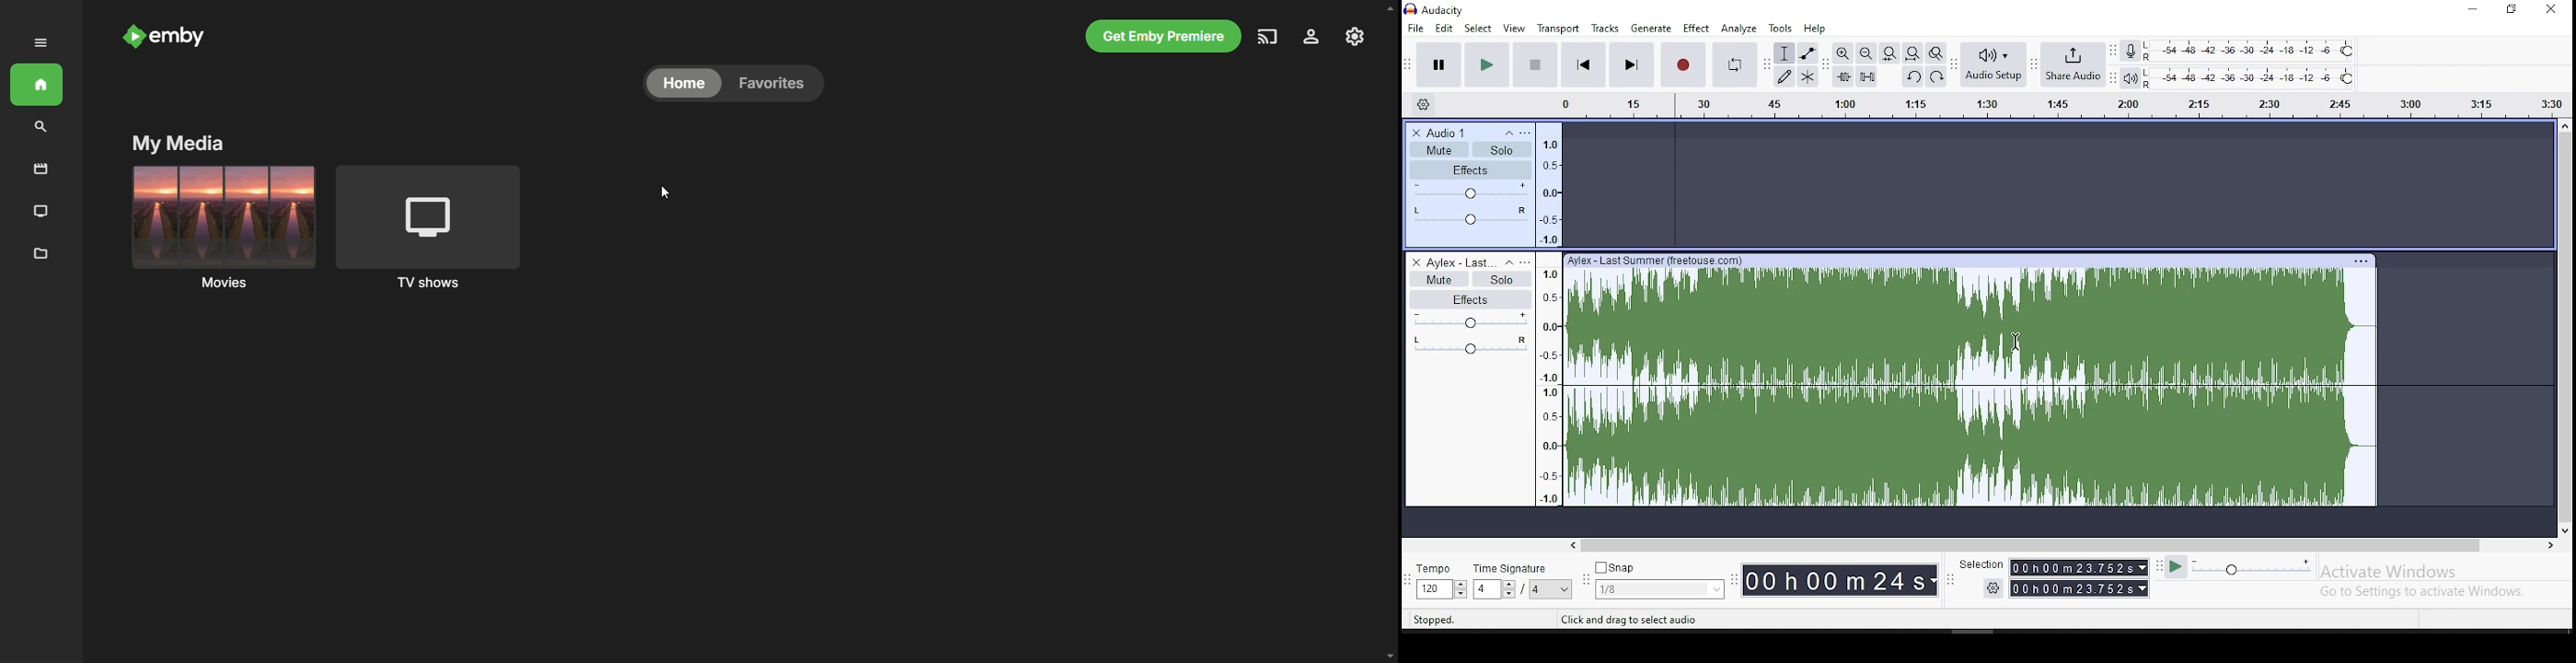 This screenshot has height=672, width=2576. Describe the element at coordinates (2065, 545) in the screenshot. I see `scroll bar` at that location.